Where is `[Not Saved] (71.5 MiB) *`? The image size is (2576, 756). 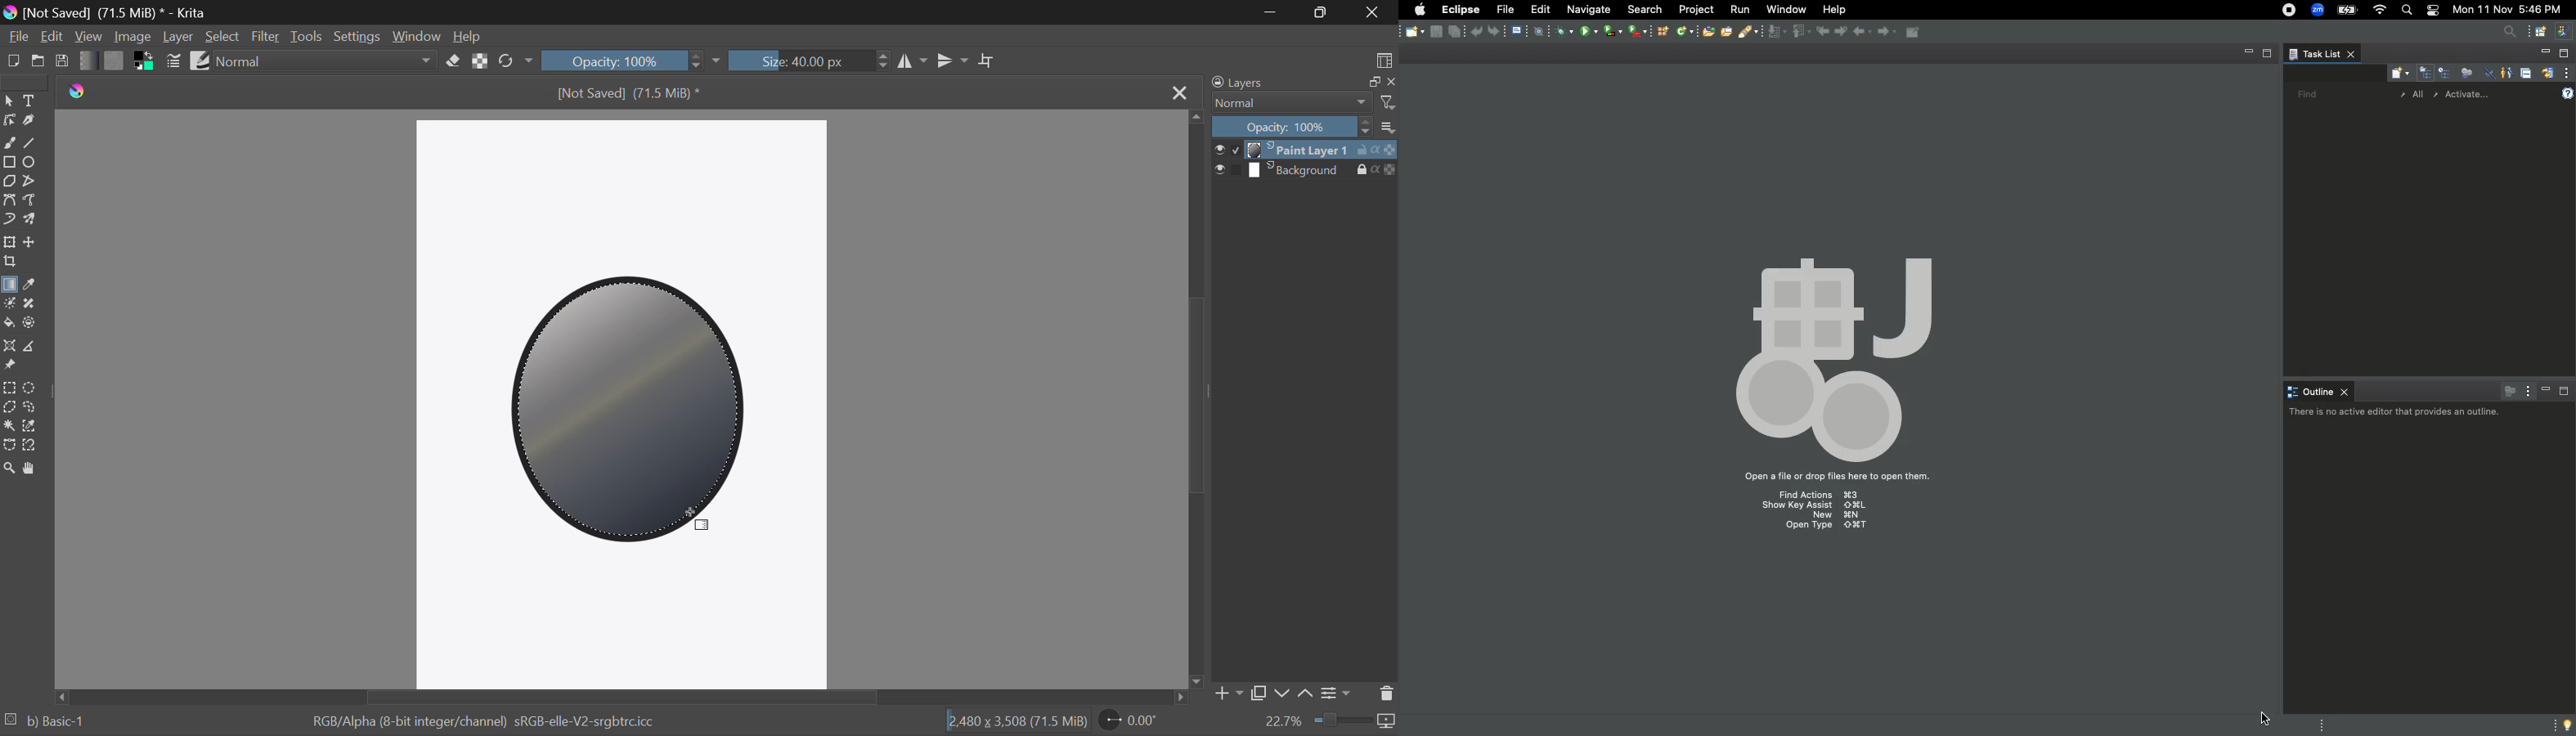 [Not Saved] (71.5 MiB) * is located at coordinates (629, 94).